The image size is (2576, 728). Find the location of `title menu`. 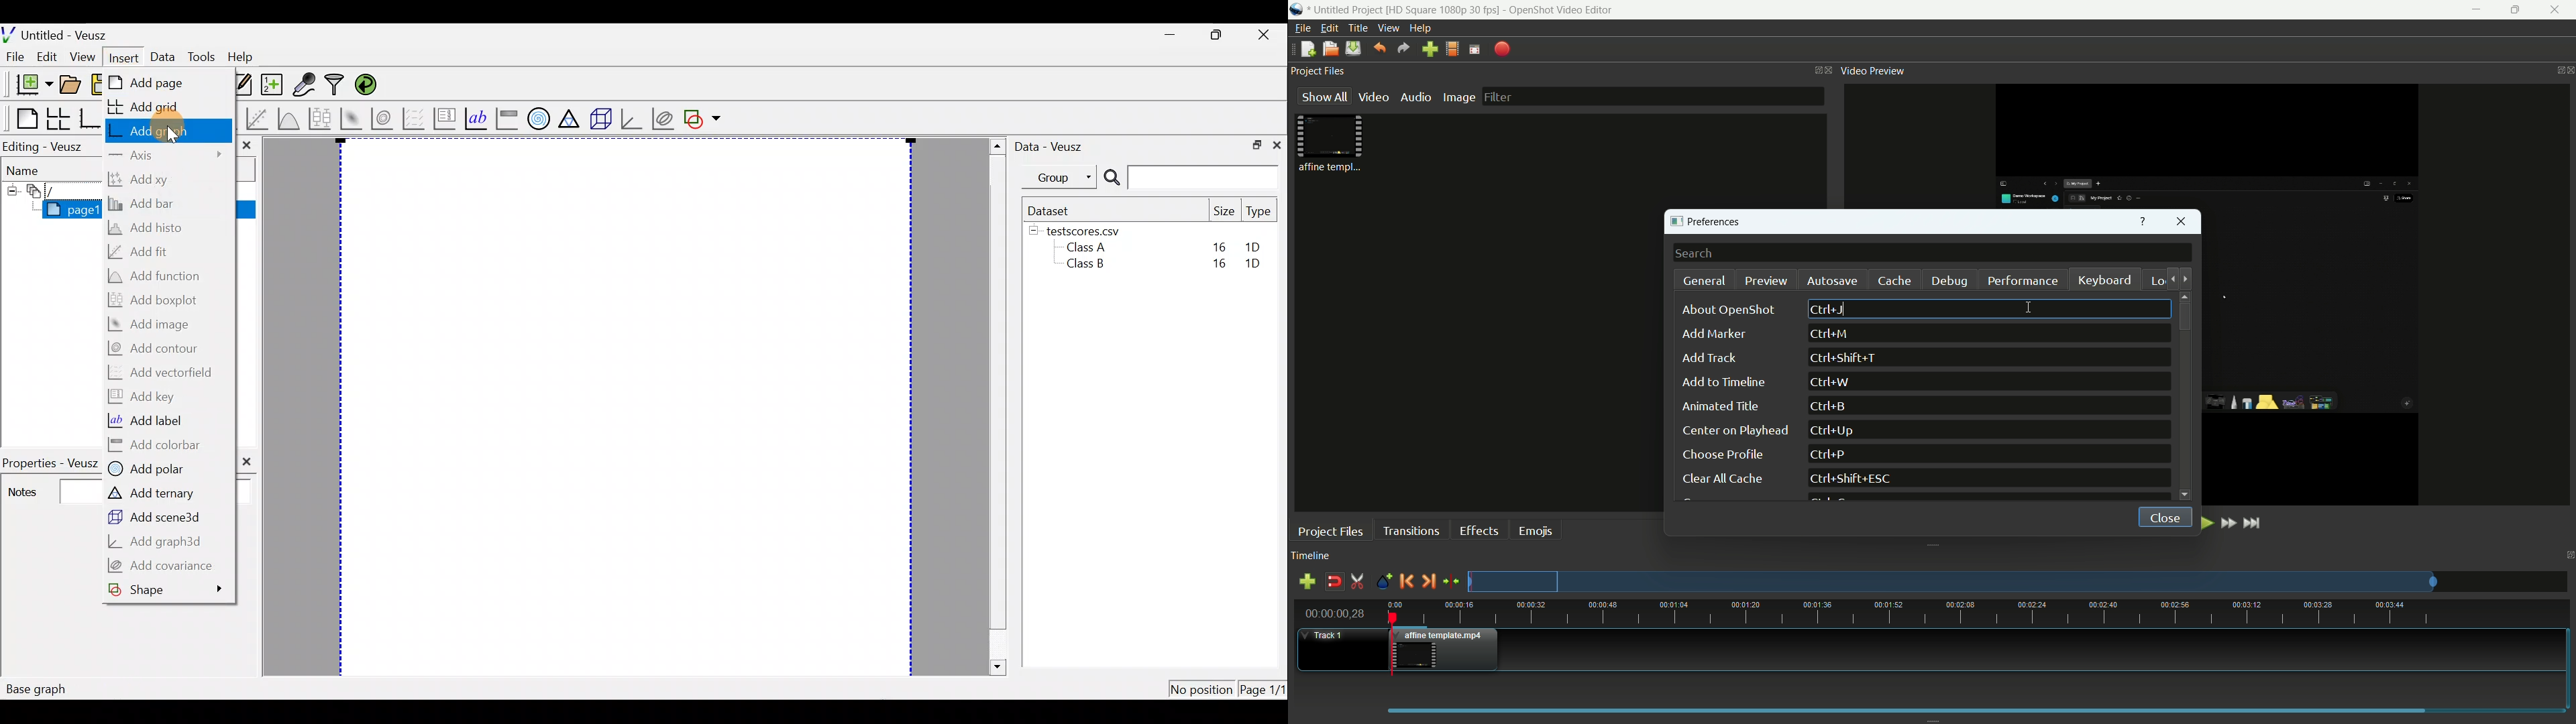

title menu is located at coordinates (1358, 27).